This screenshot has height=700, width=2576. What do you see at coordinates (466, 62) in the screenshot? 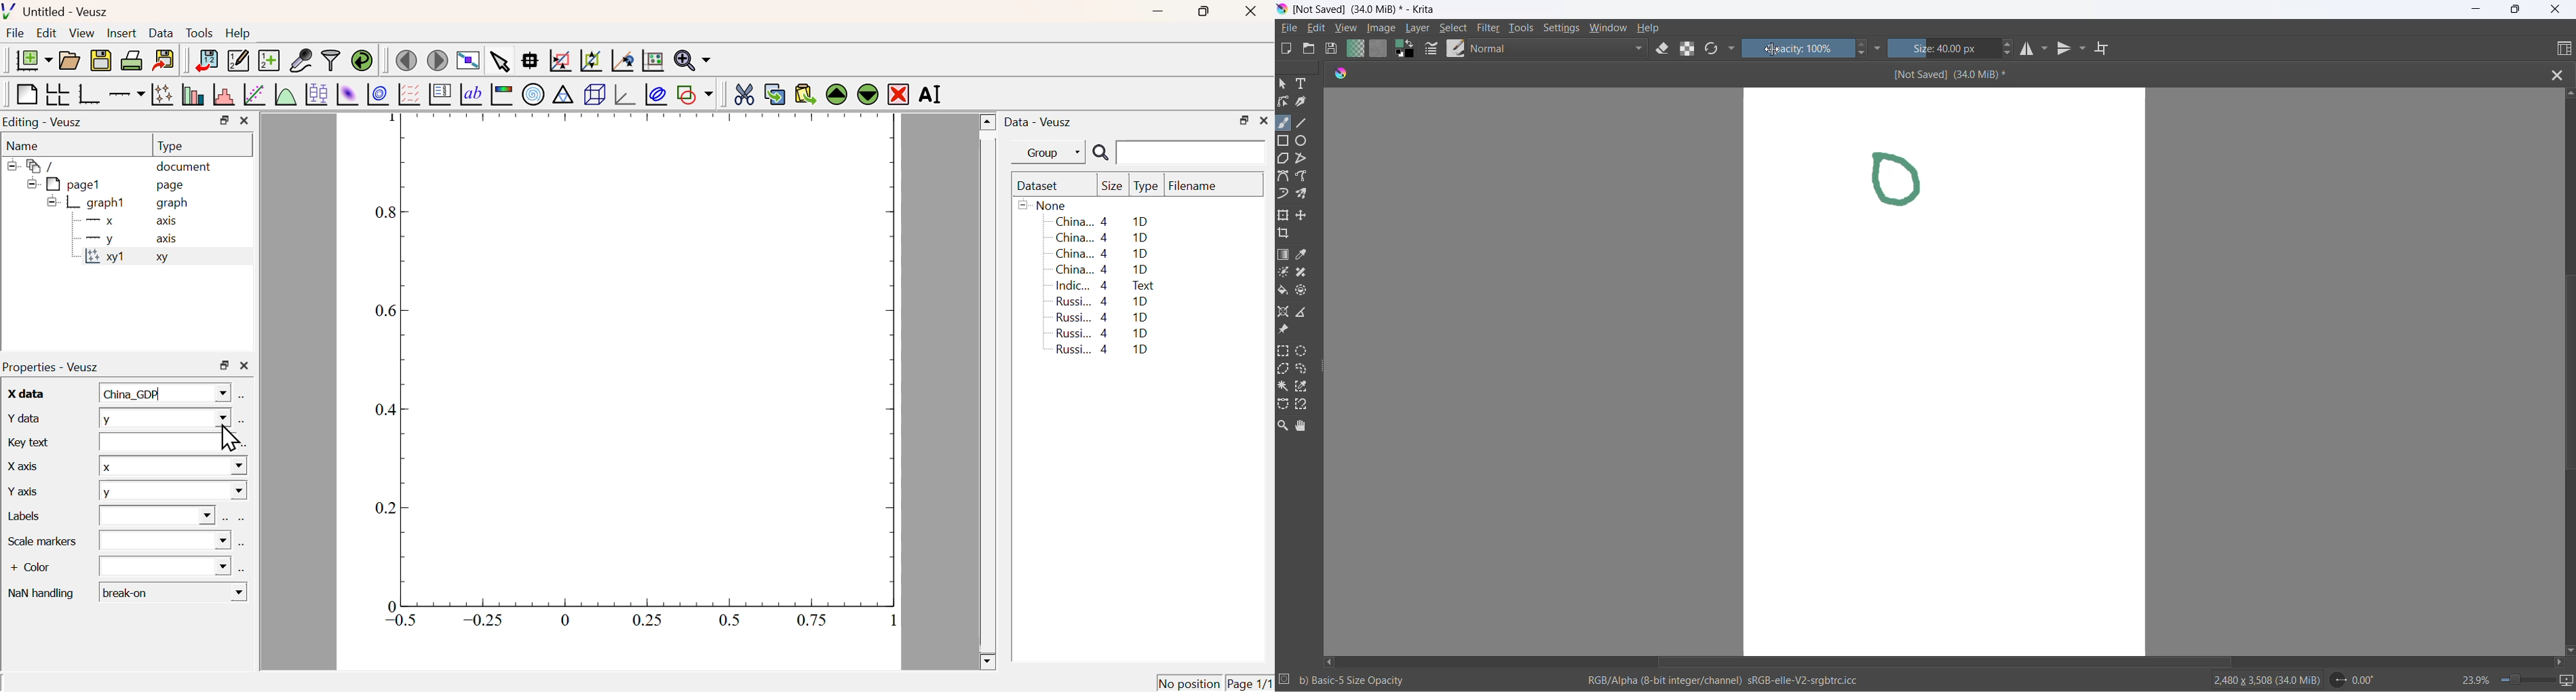
I see `View plot fullscreen` at bounding box center [466, 62].